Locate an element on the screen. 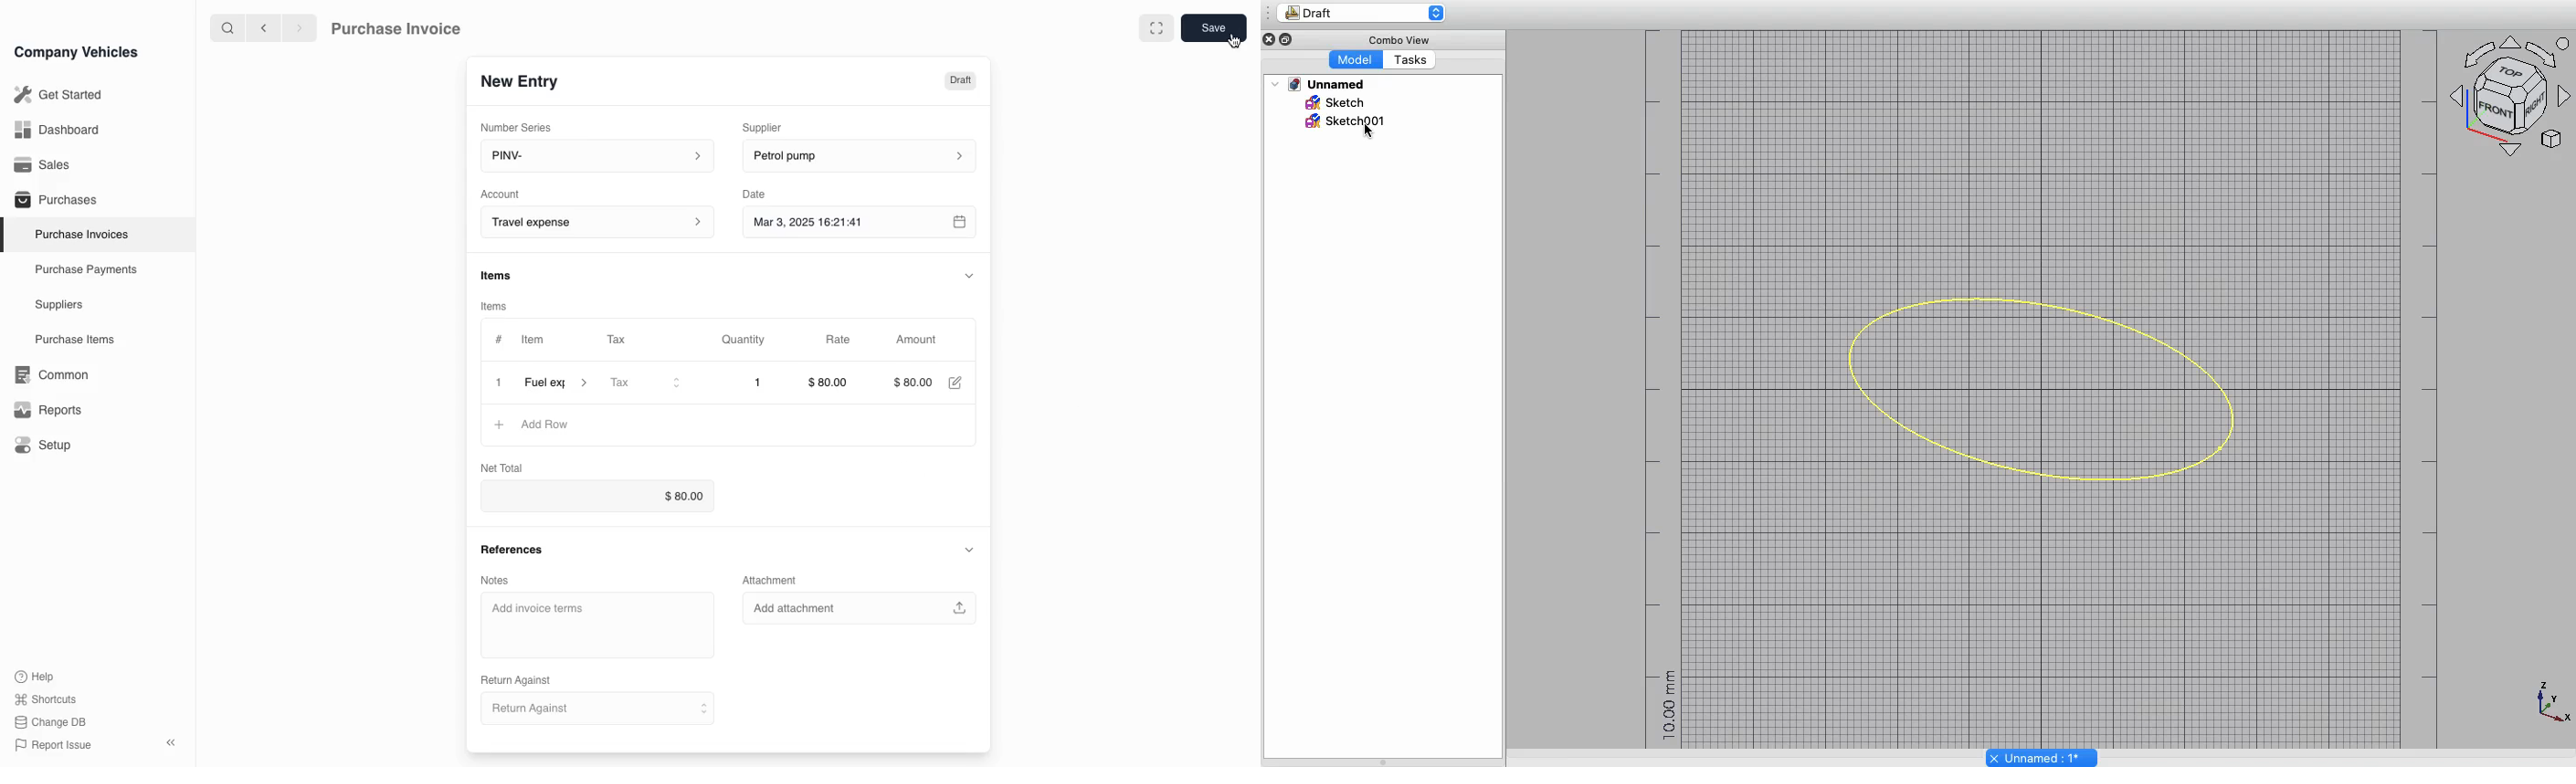  Add Row is located at coordinates (531, 426).